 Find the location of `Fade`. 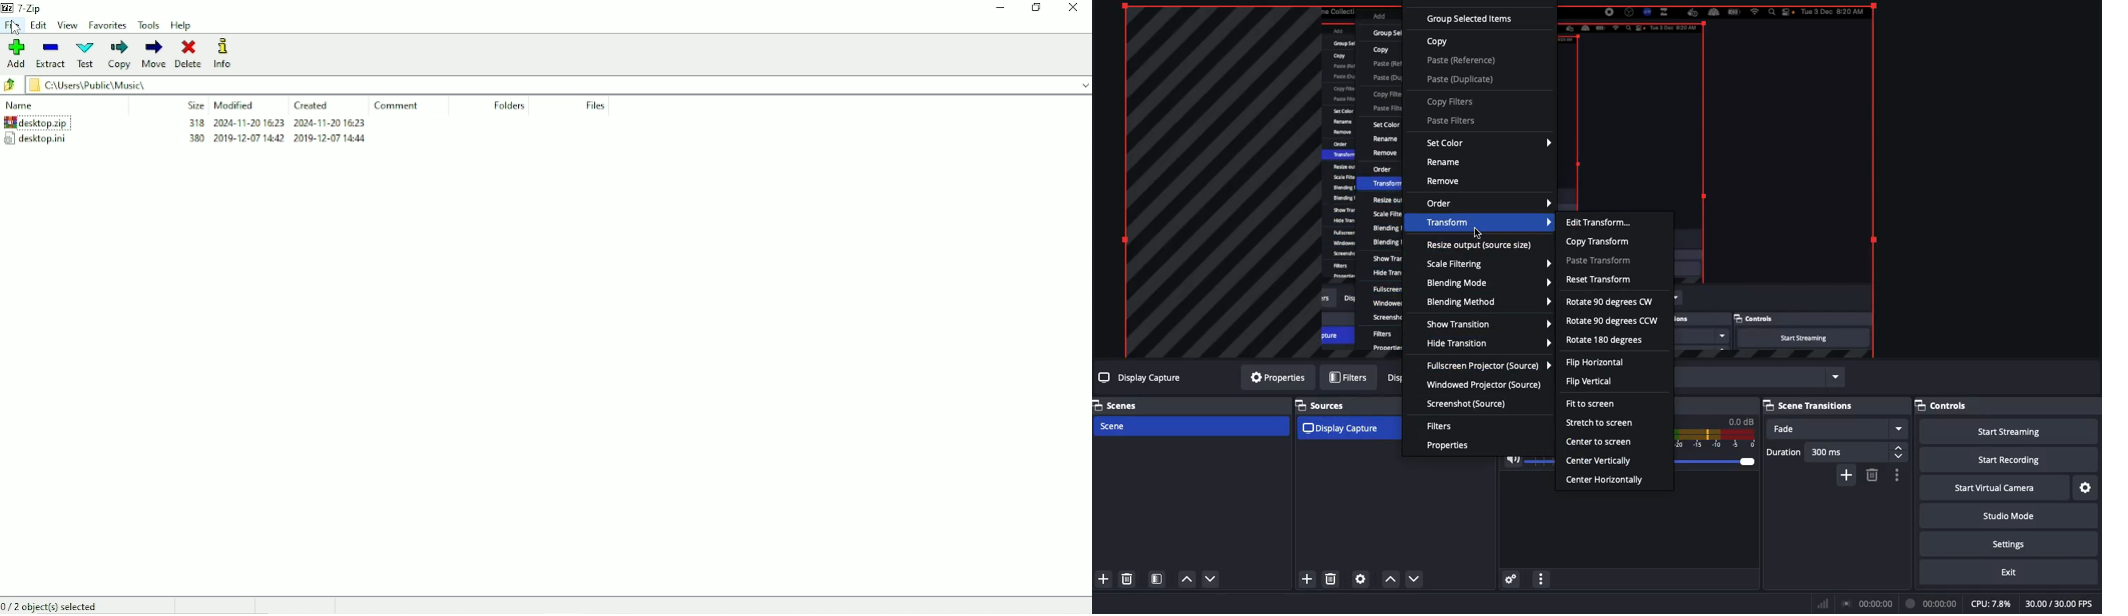

Fade is located at coordinates (1838, 430).